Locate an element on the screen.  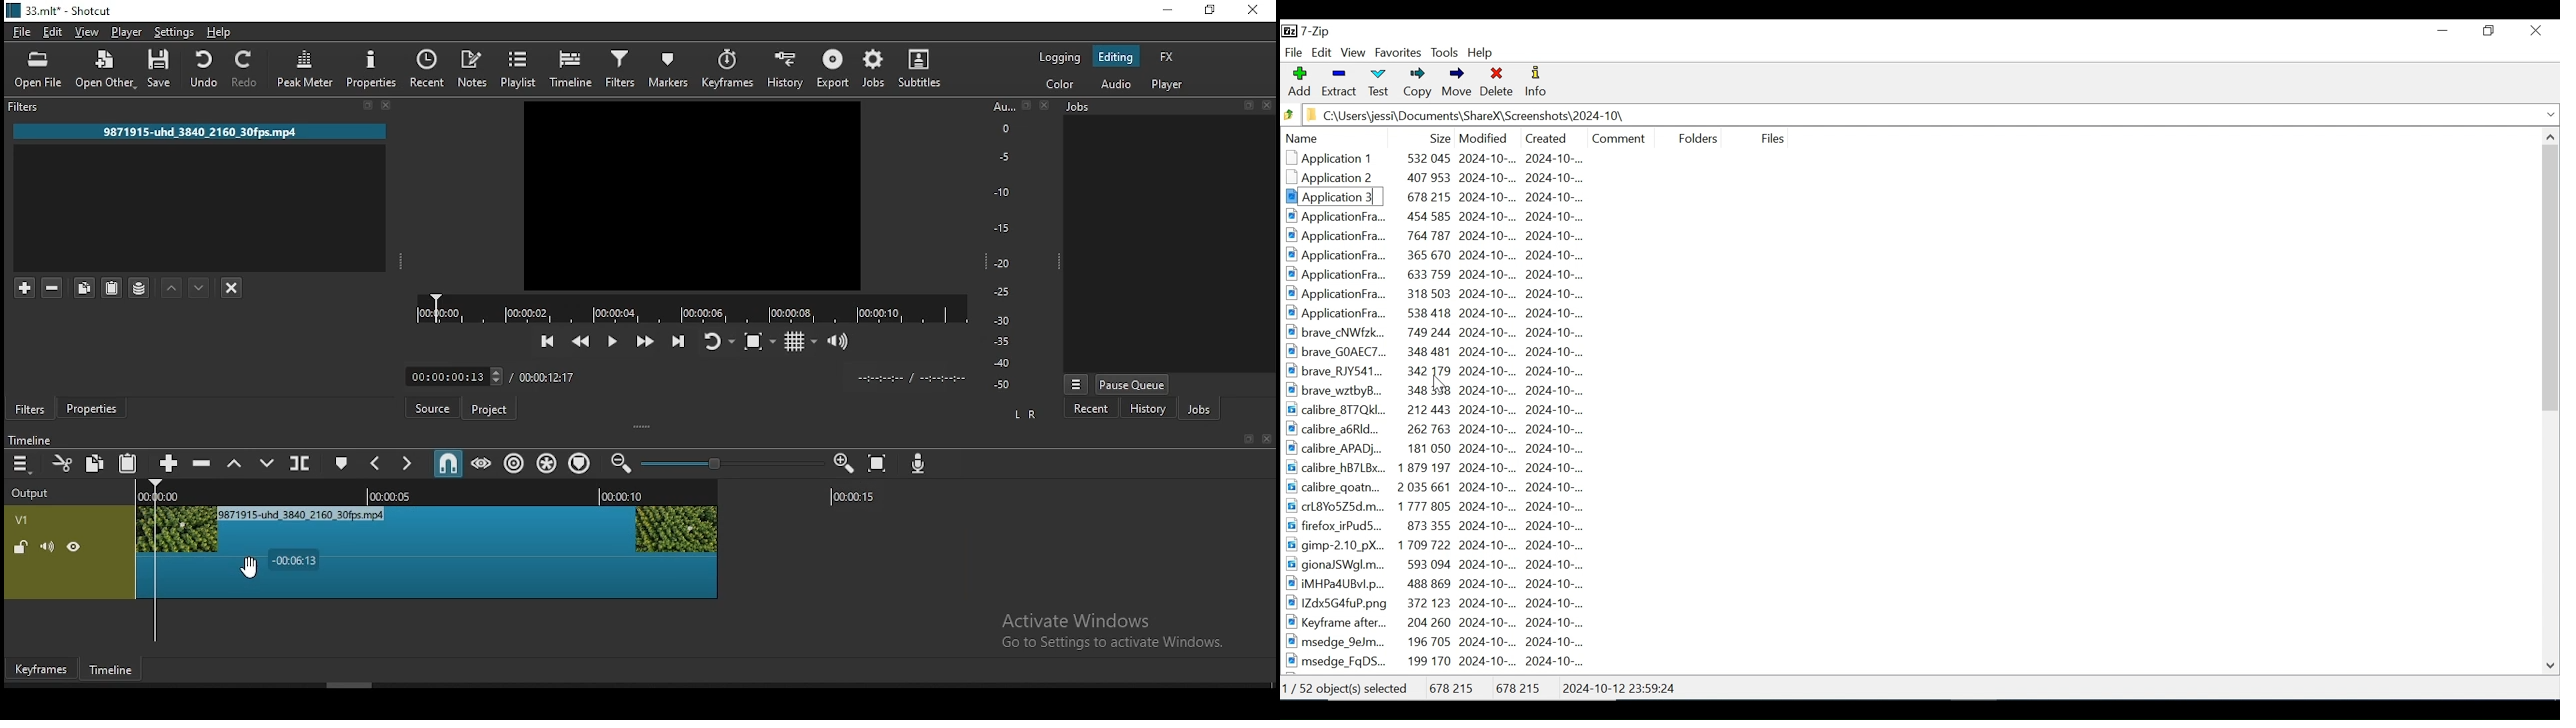
brave RJY541... 342 179 2024-10-... 2024-10-... is located at coordinates (1450, 370).